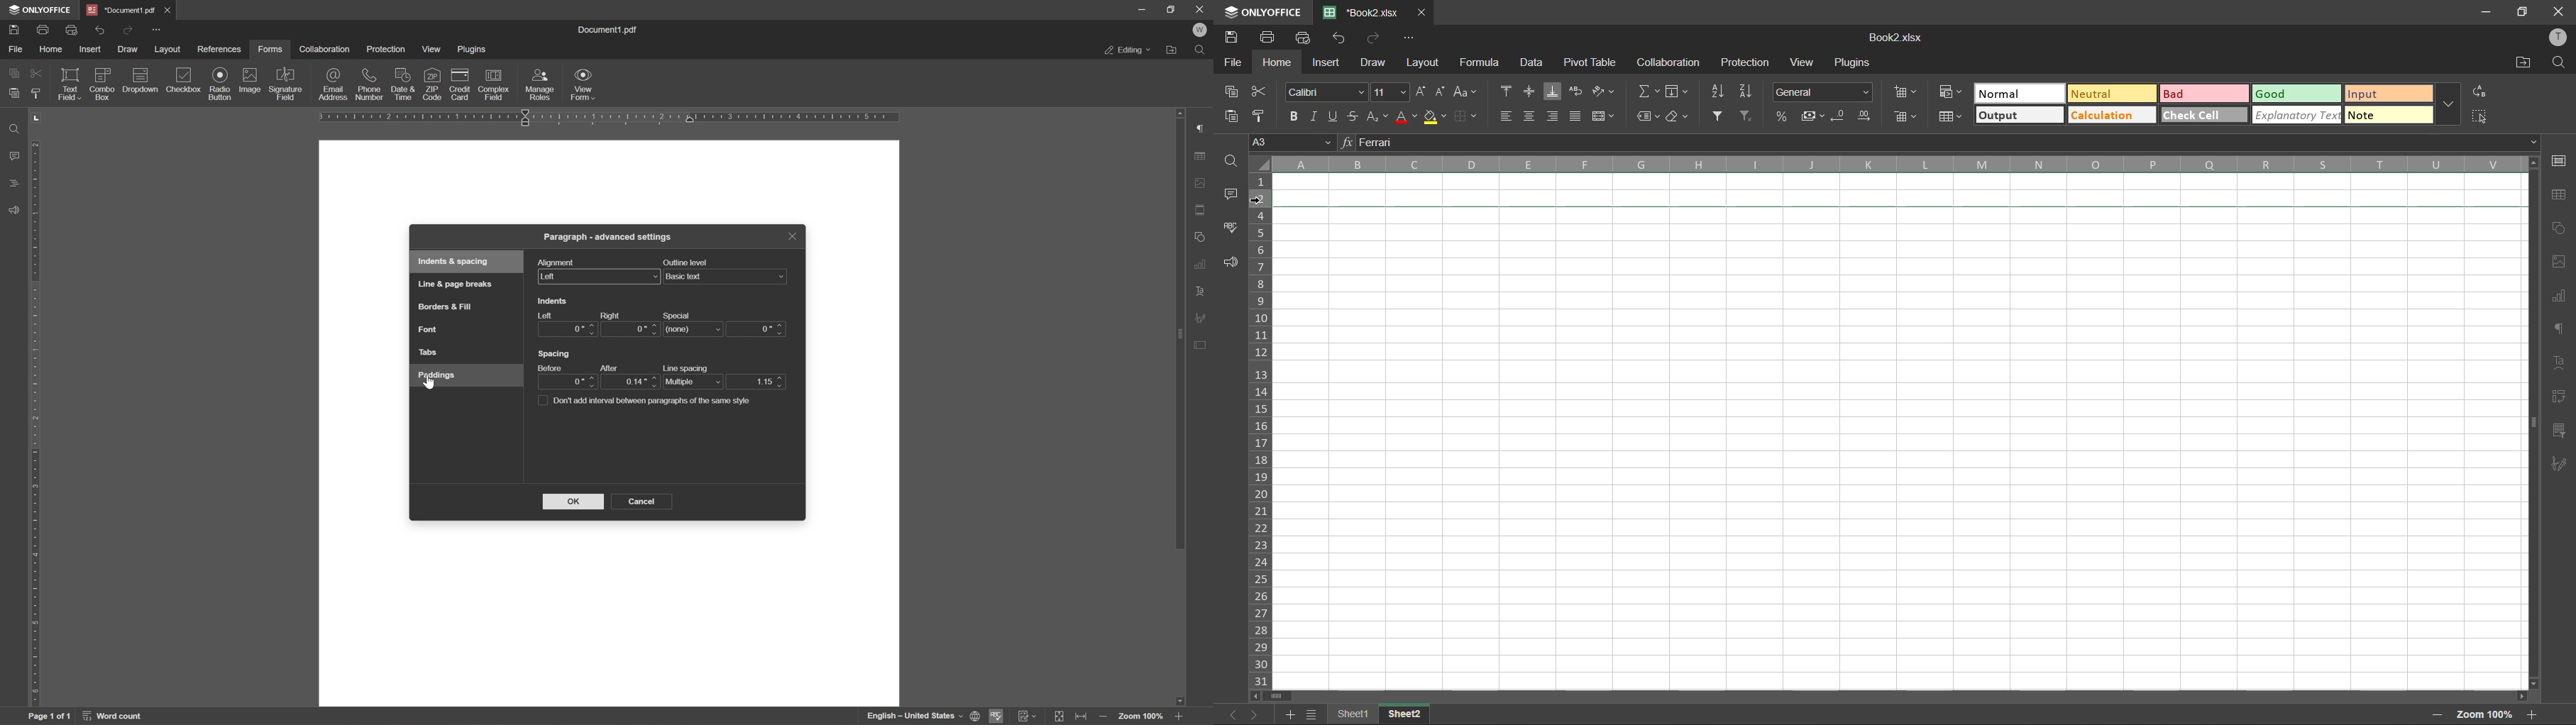  What do you see at coordinates (1815, 117) in the screenshot?
I see `accounting` at bounding box center [1815, 117].